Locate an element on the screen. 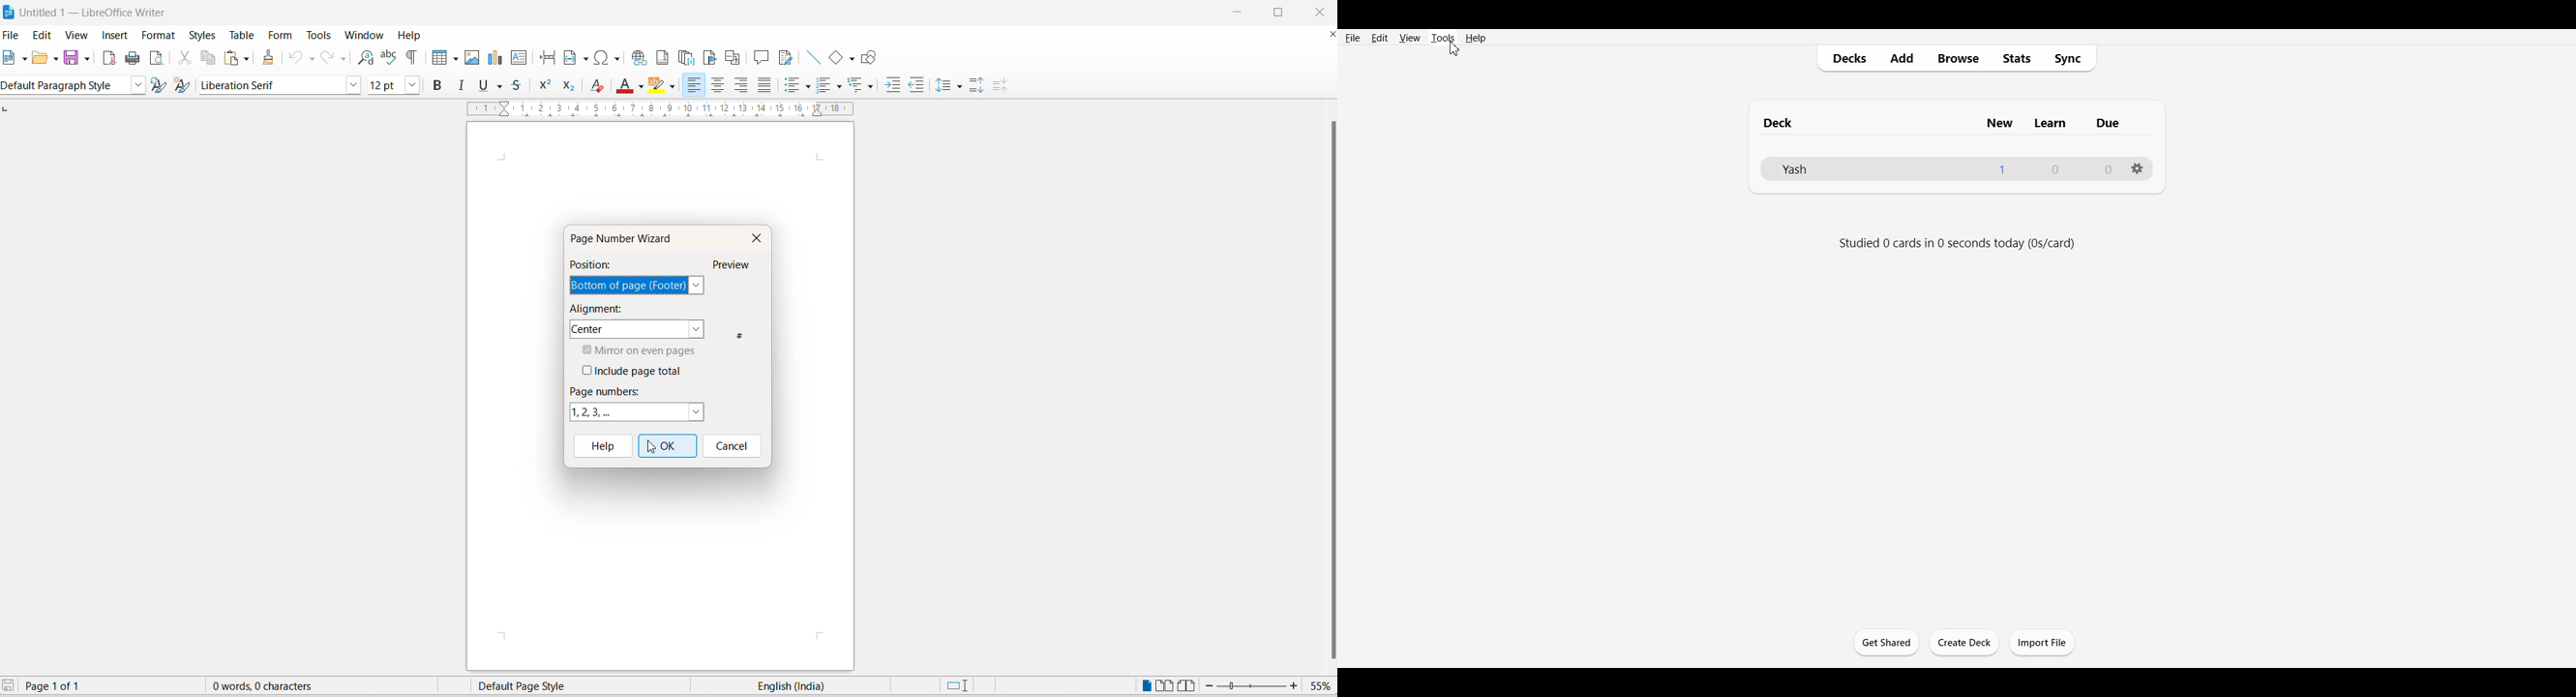 This screenshot has width=2576, height=700. 1 is located at coordinates (2003, 170).